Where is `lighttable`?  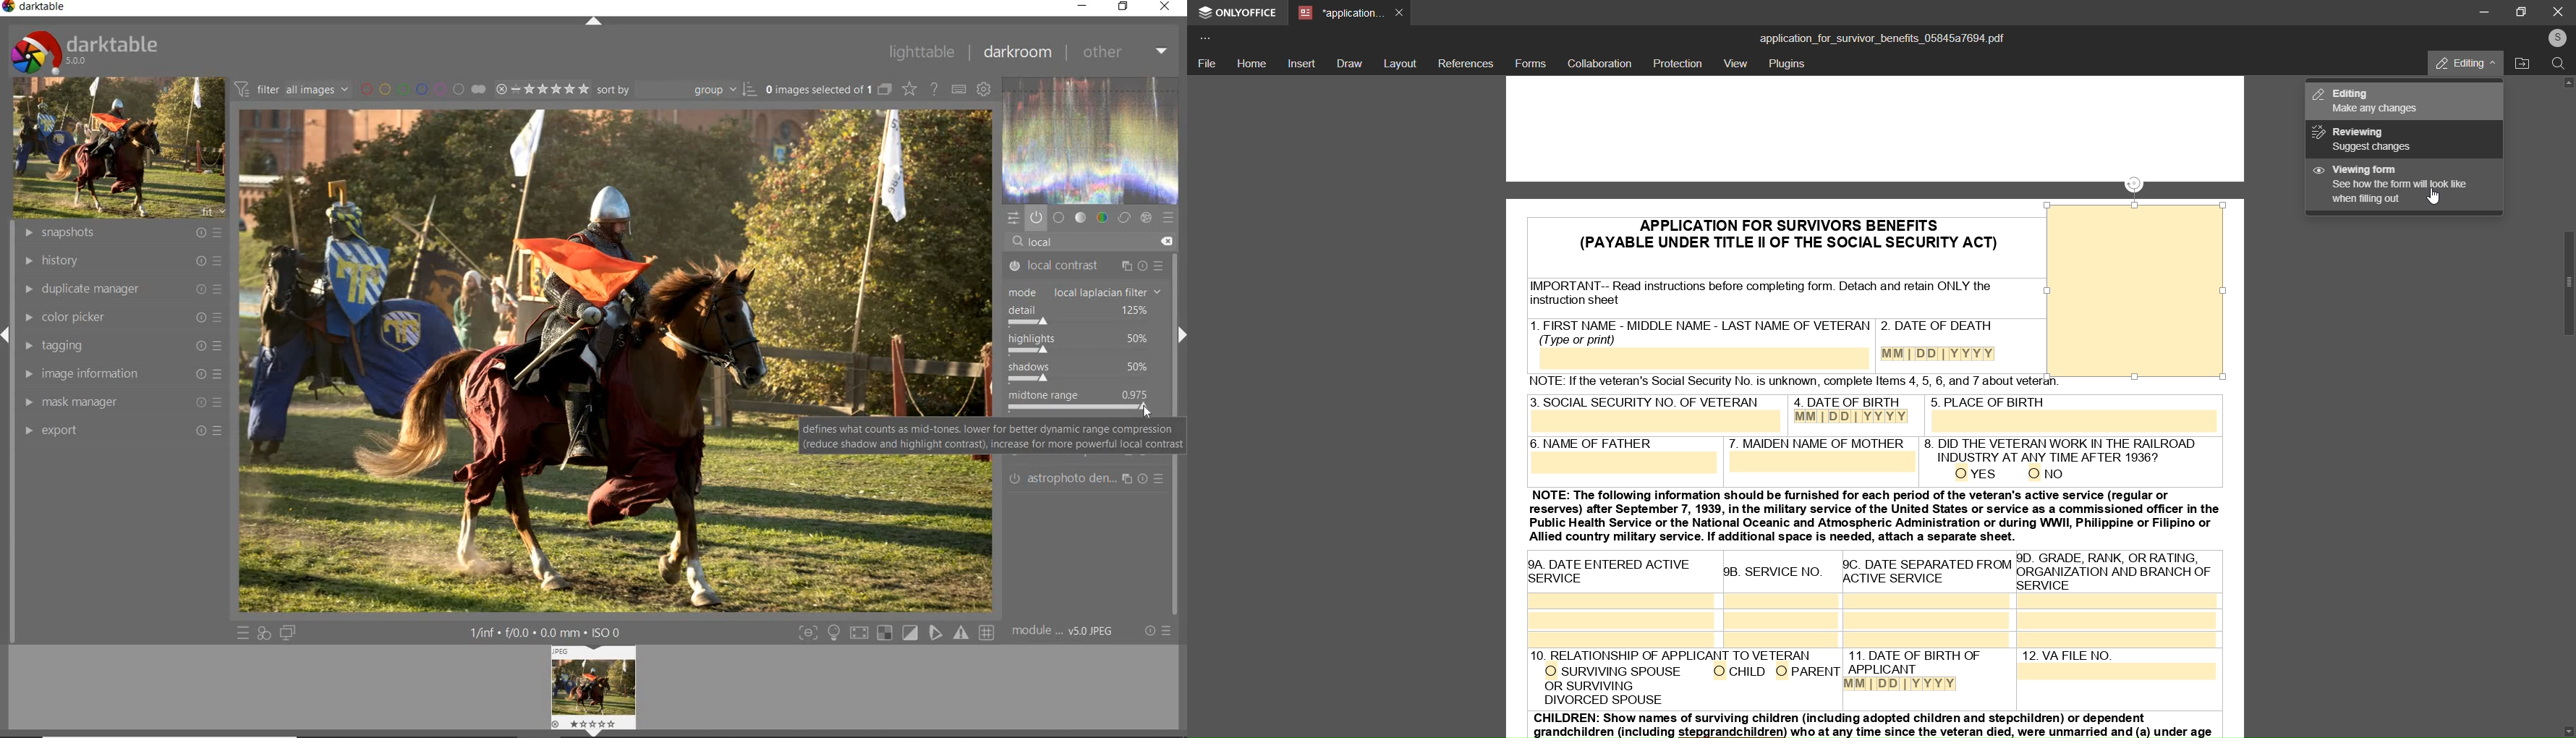
lighttable is located at coordinates (923, 52).